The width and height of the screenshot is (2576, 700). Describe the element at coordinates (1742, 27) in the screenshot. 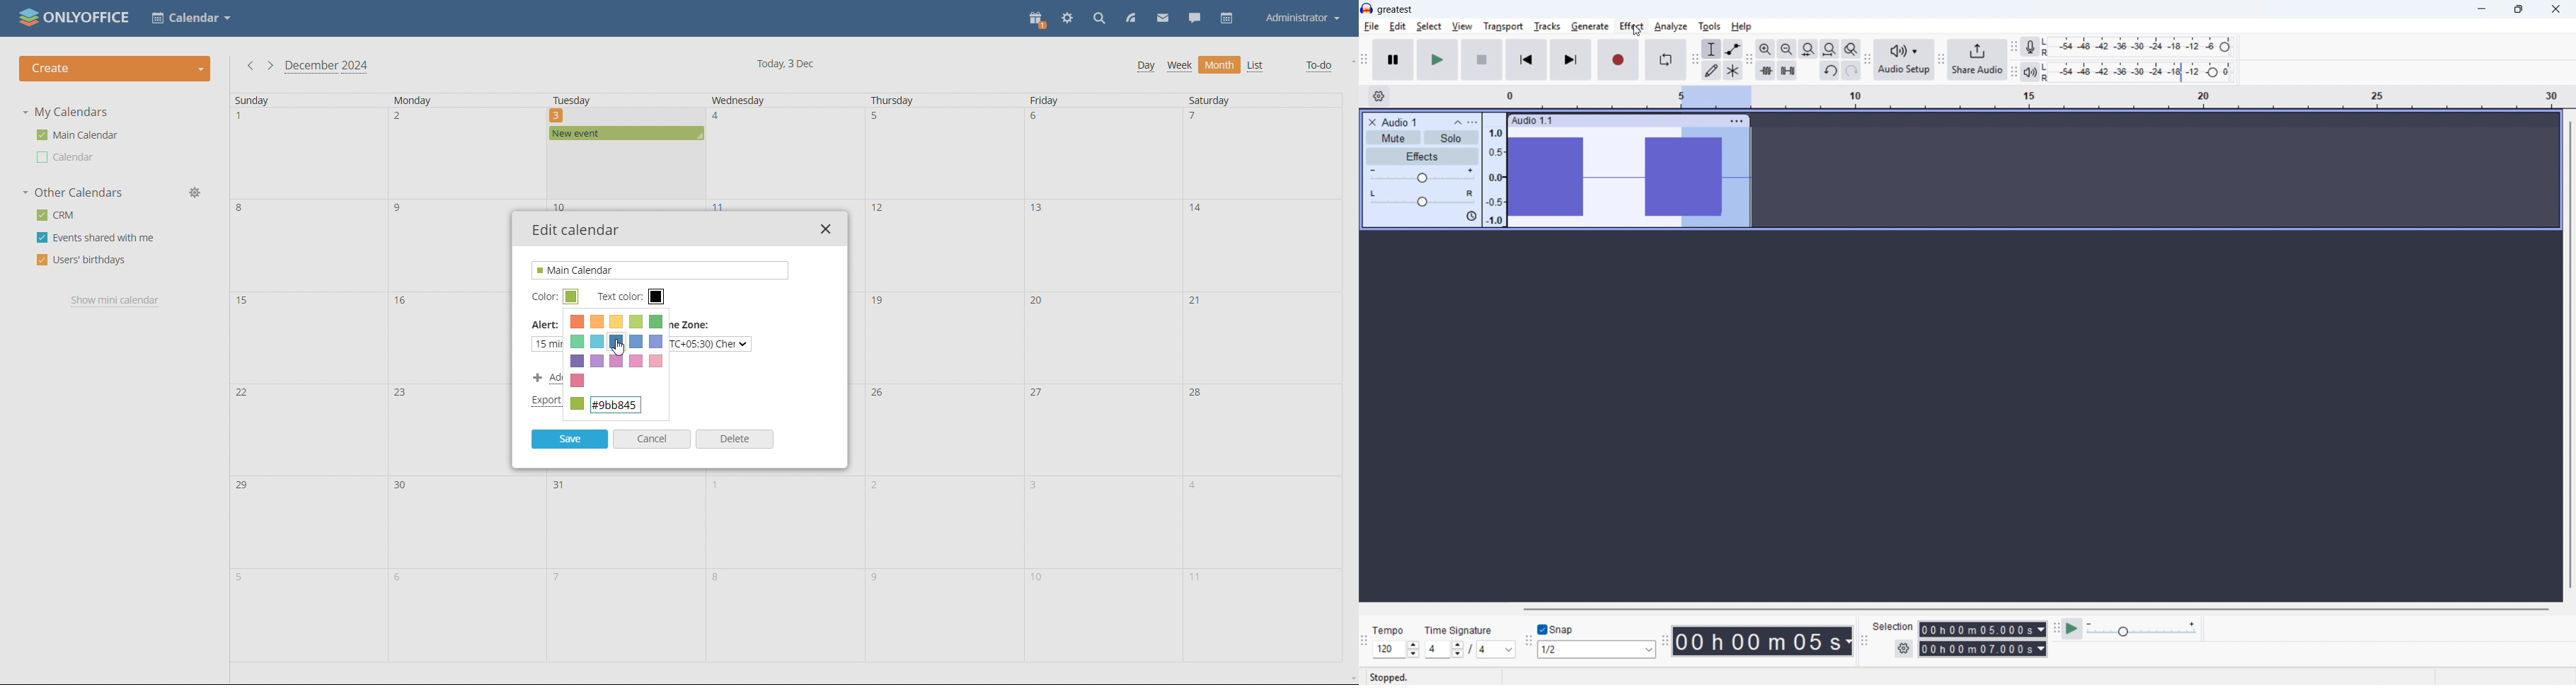

I see `help` at that location.